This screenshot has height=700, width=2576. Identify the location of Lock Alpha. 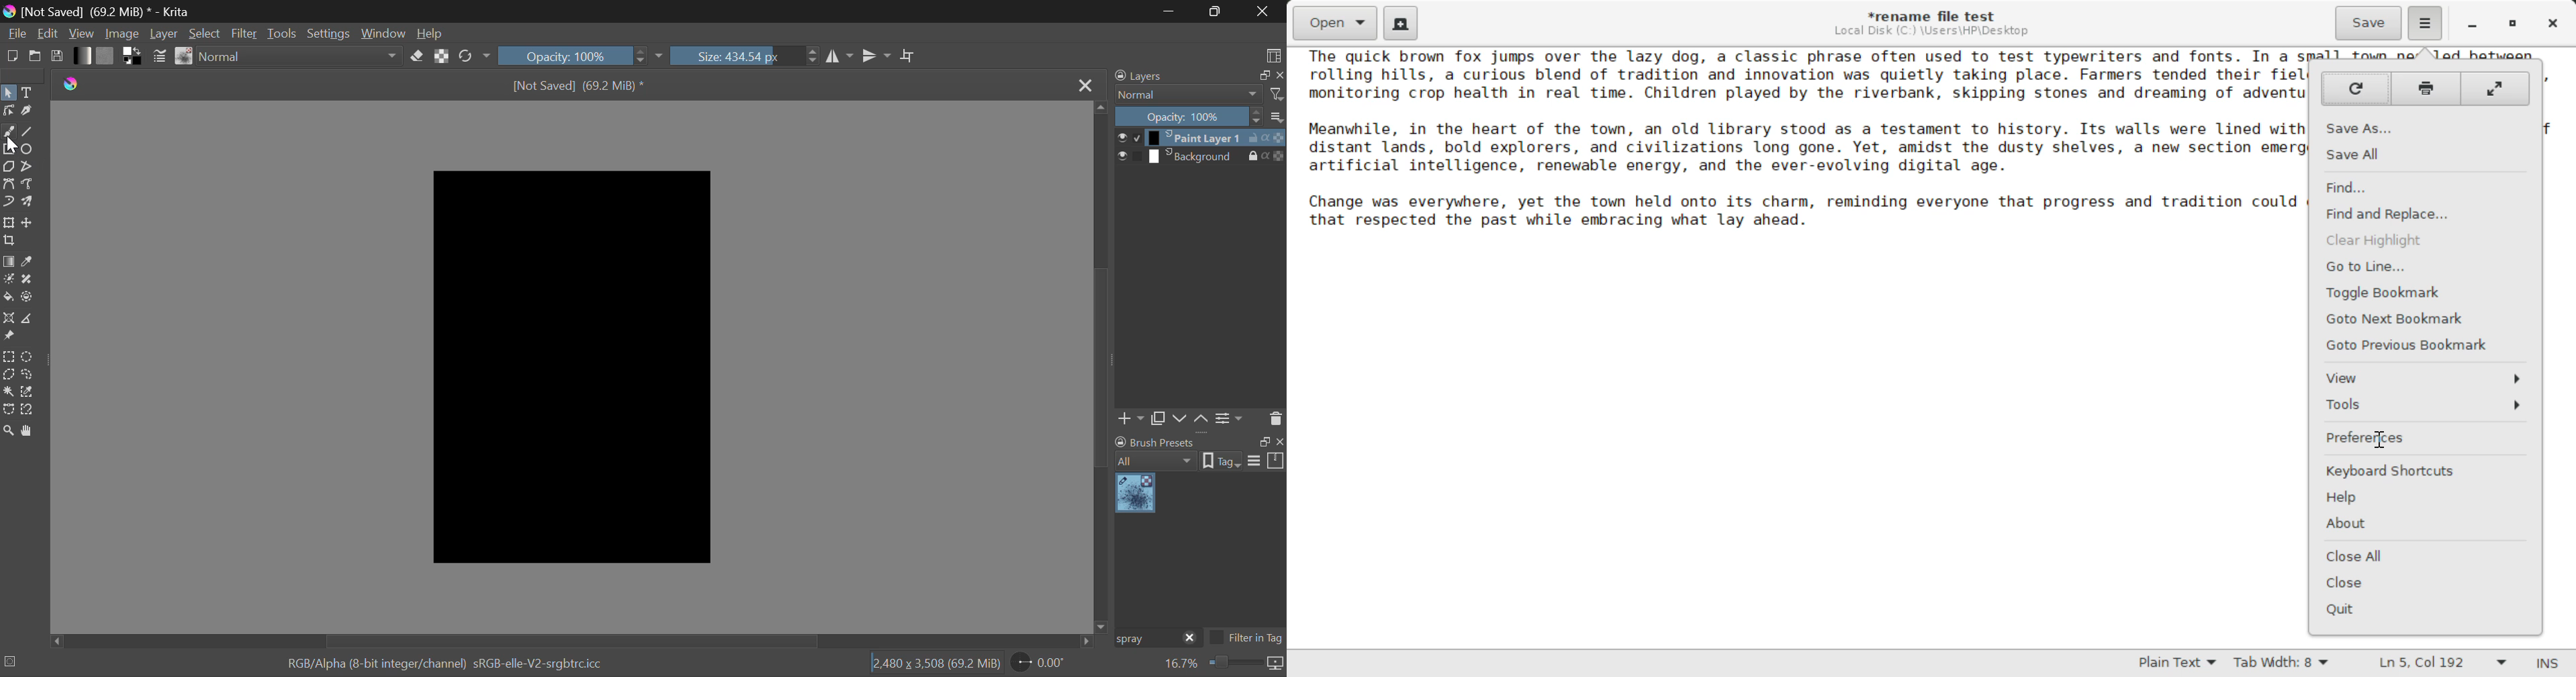
(442, 56).